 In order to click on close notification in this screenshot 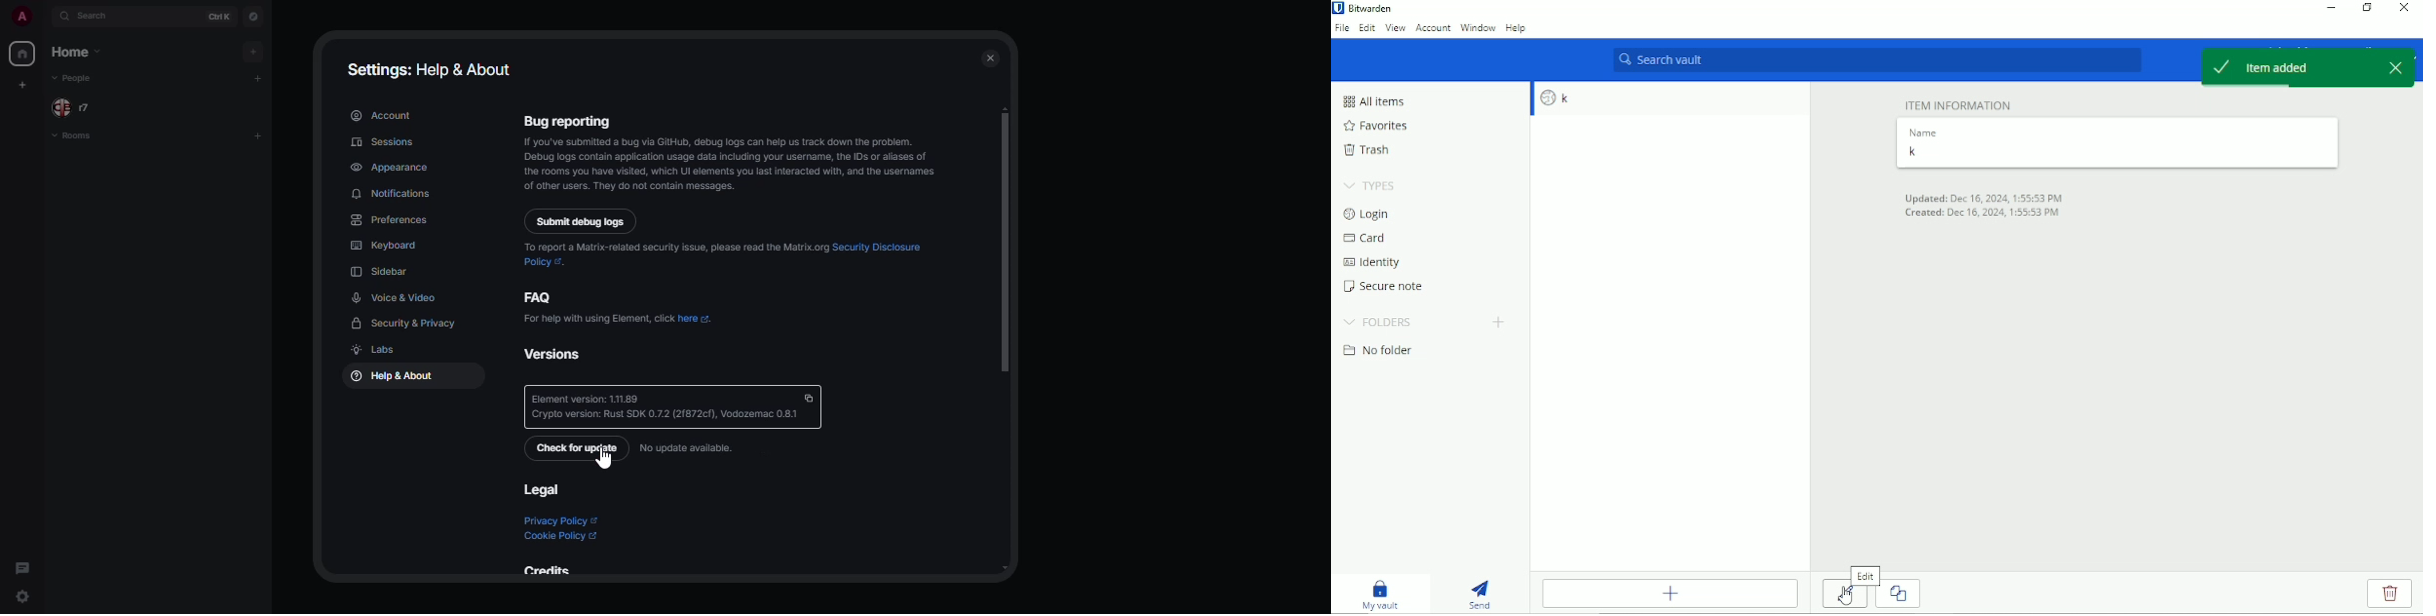, I will do `click(2393, 68)`.